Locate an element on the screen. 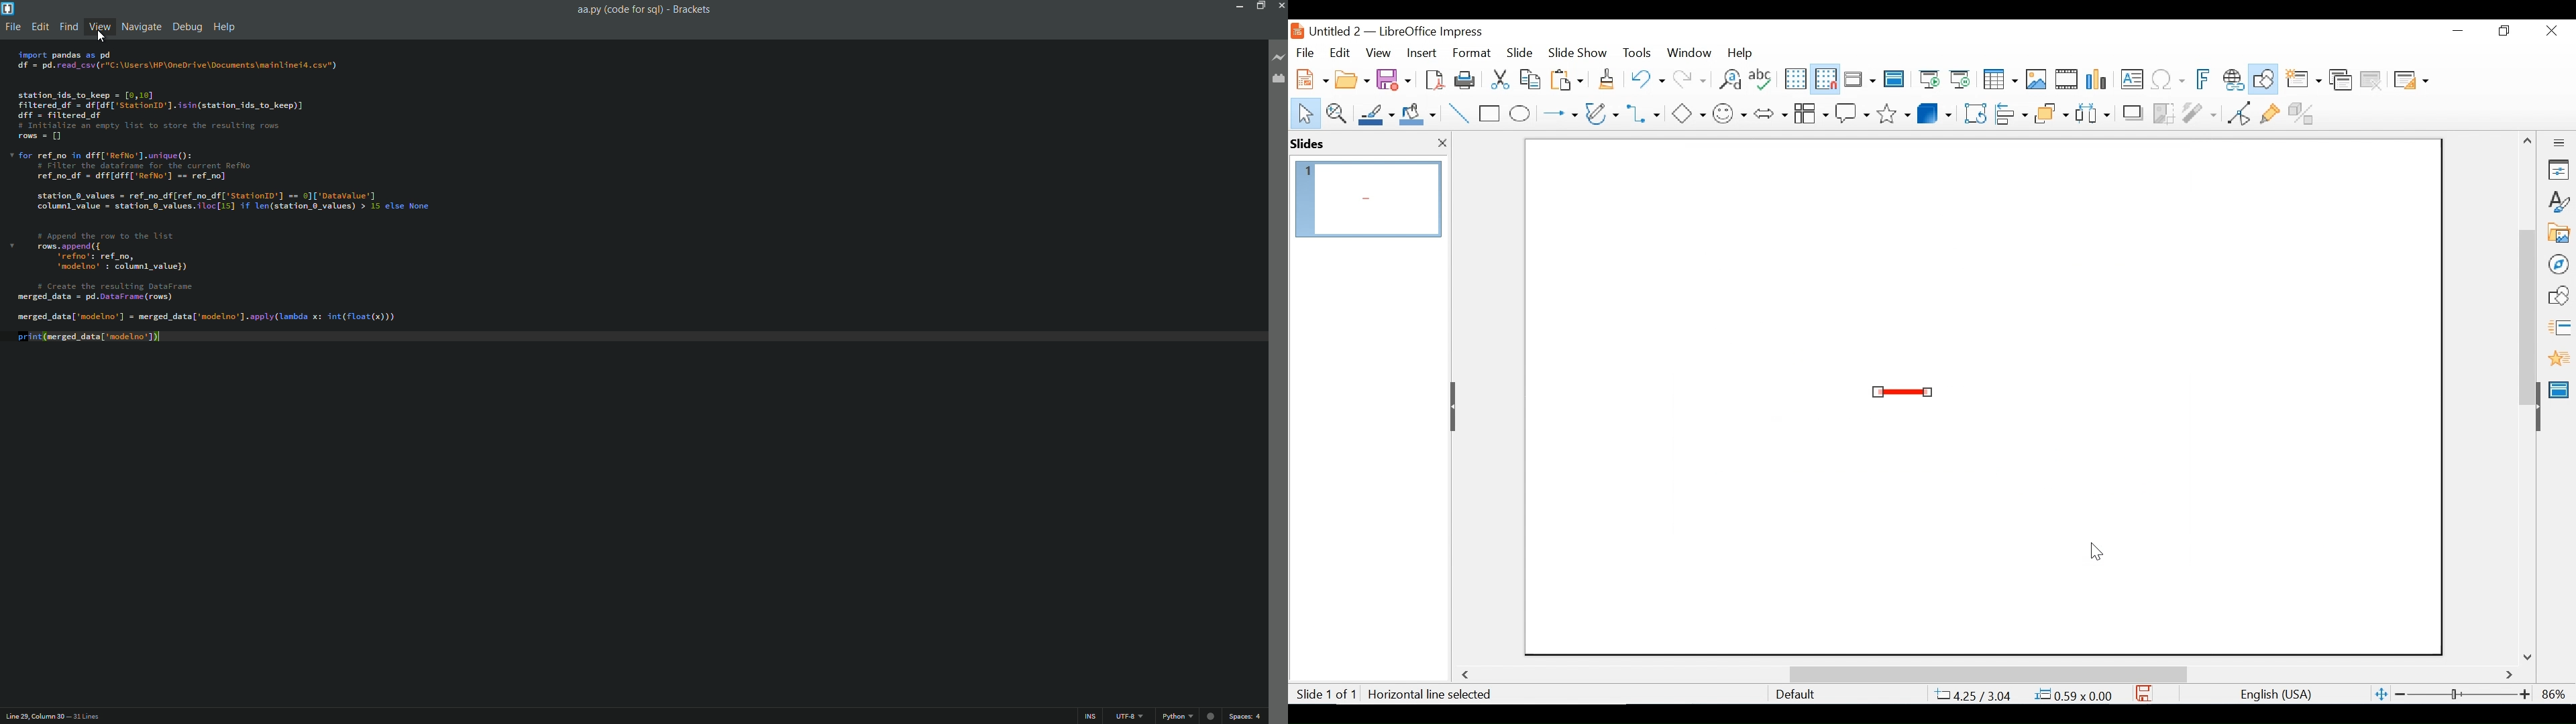  Scroll up is located at coordinates (2528, 141).